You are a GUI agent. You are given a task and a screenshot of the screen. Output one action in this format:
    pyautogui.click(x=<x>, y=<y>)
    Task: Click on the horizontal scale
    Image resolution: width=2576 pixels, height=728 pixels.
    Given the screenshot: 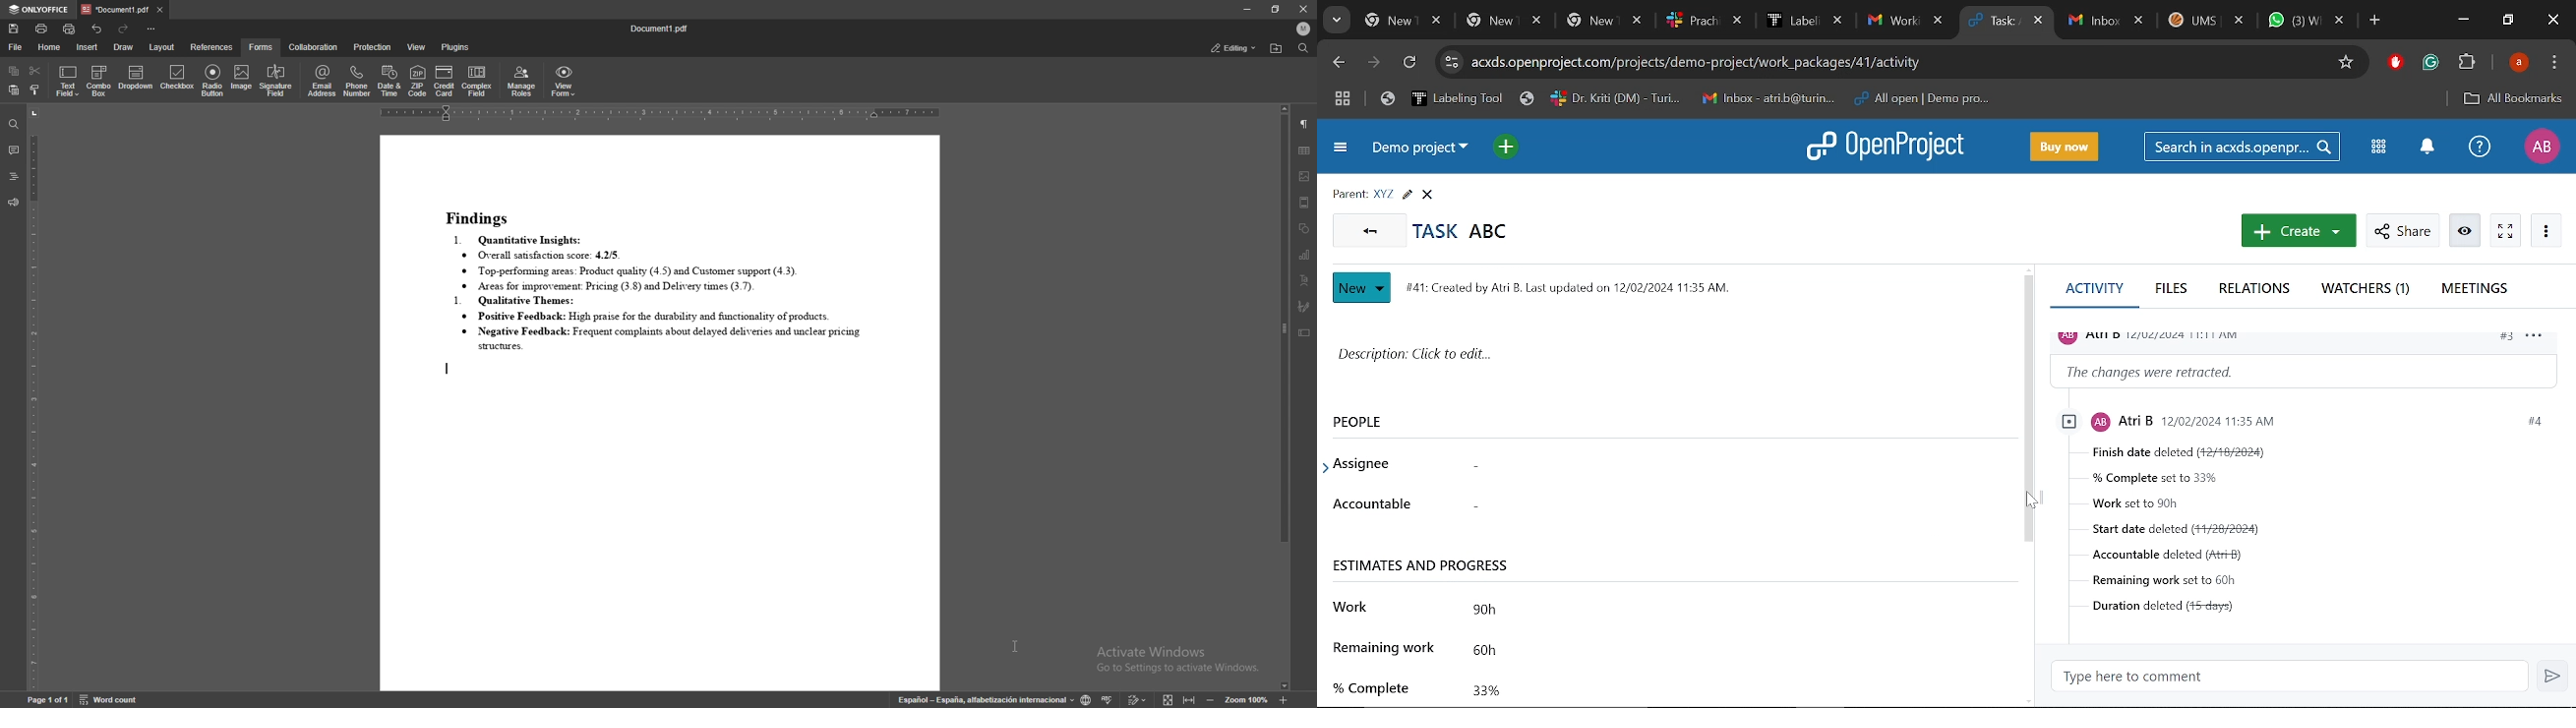 What is the action you would take?
    pyautogui.click(x=660, y=114)
    